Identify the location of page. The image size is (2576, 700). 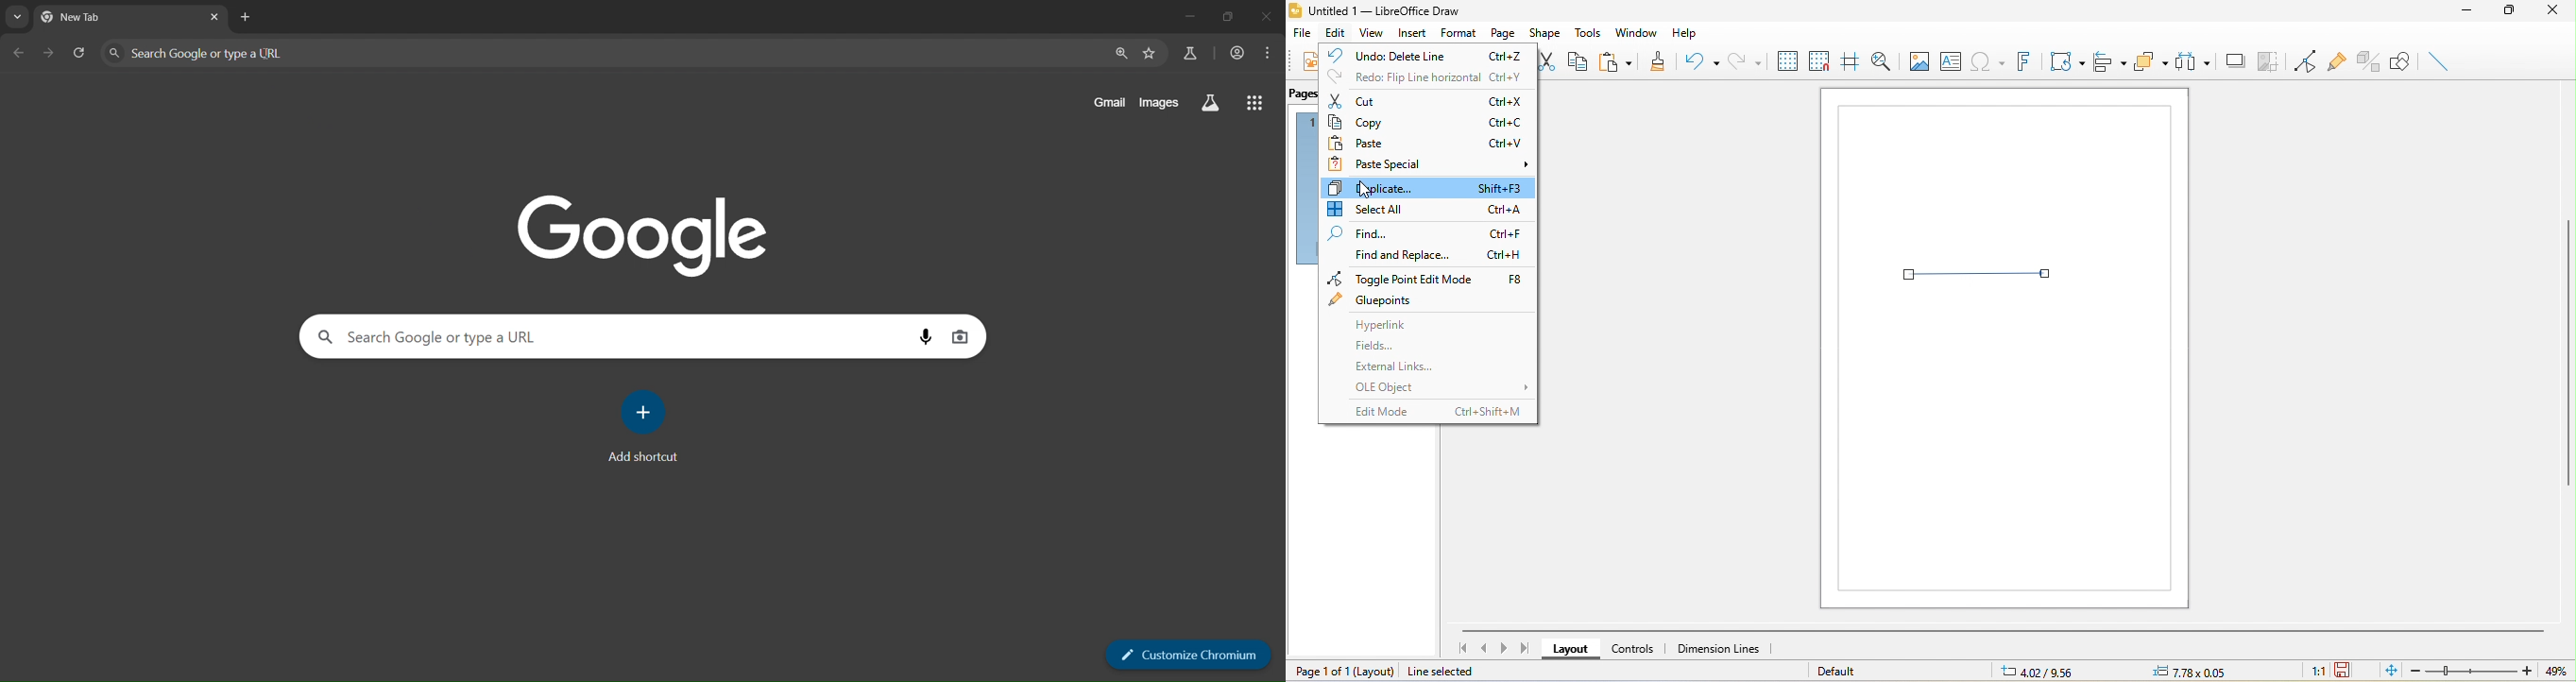
(1504, 31).